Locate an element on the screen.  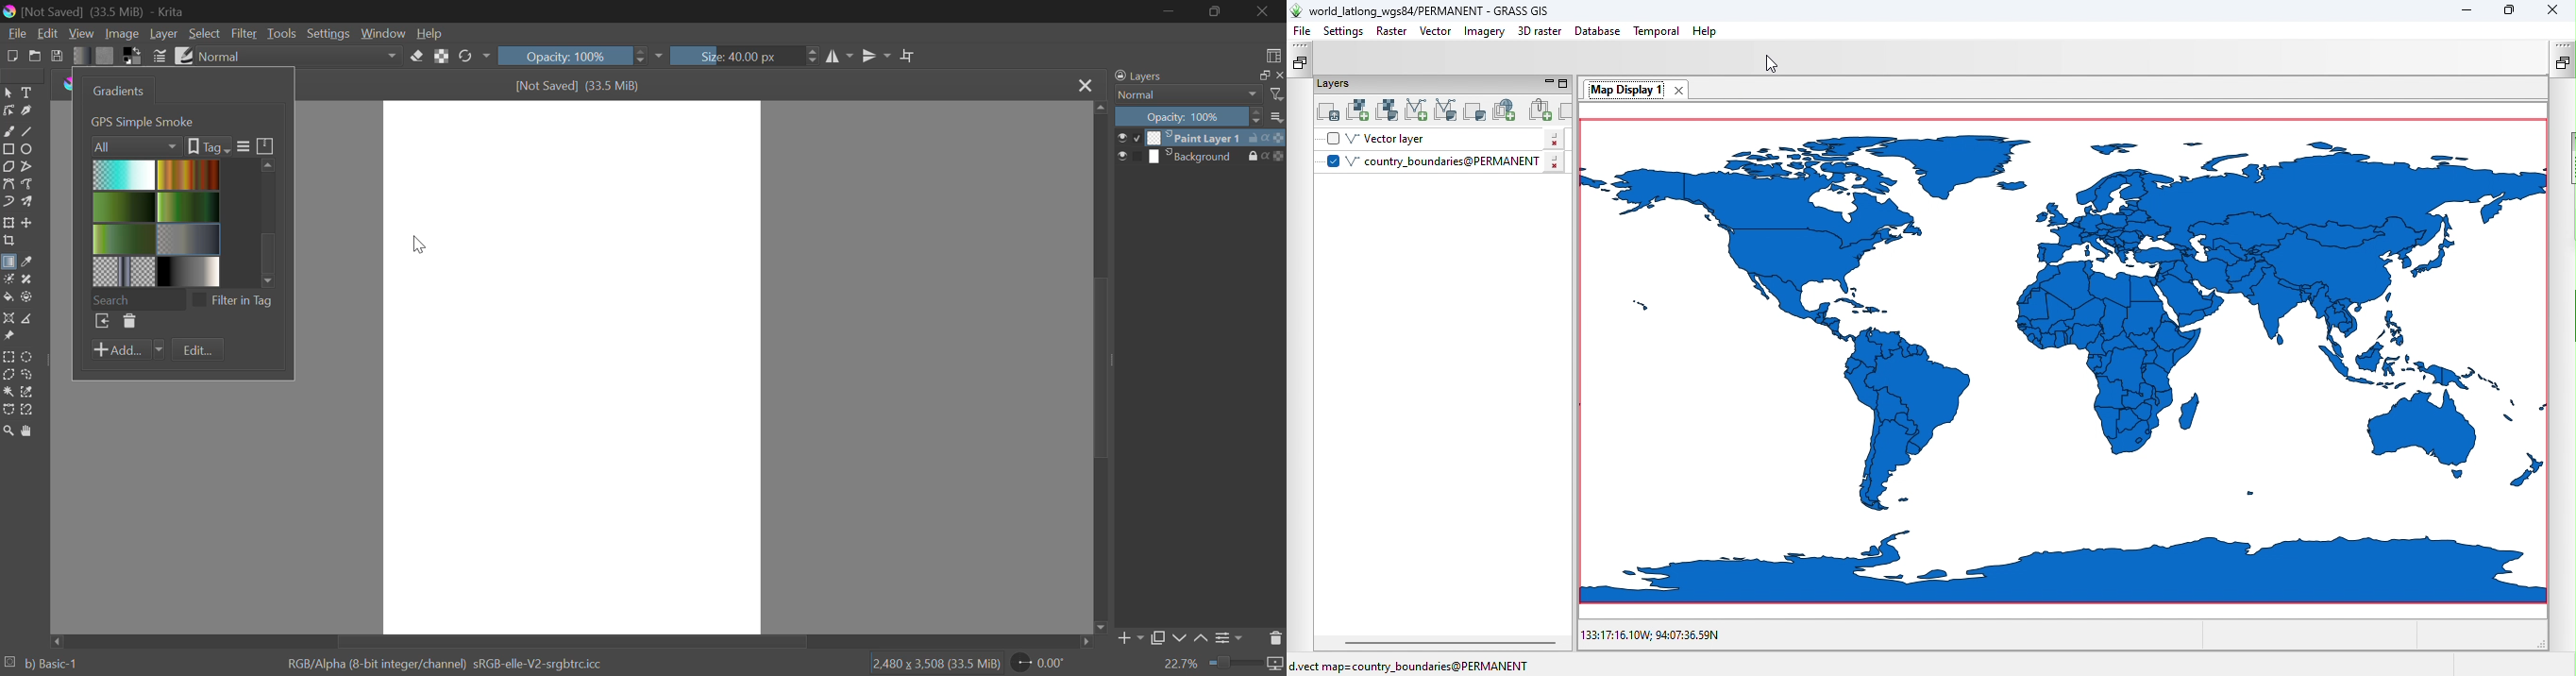
Zoom is located at coordinates (8, 431).